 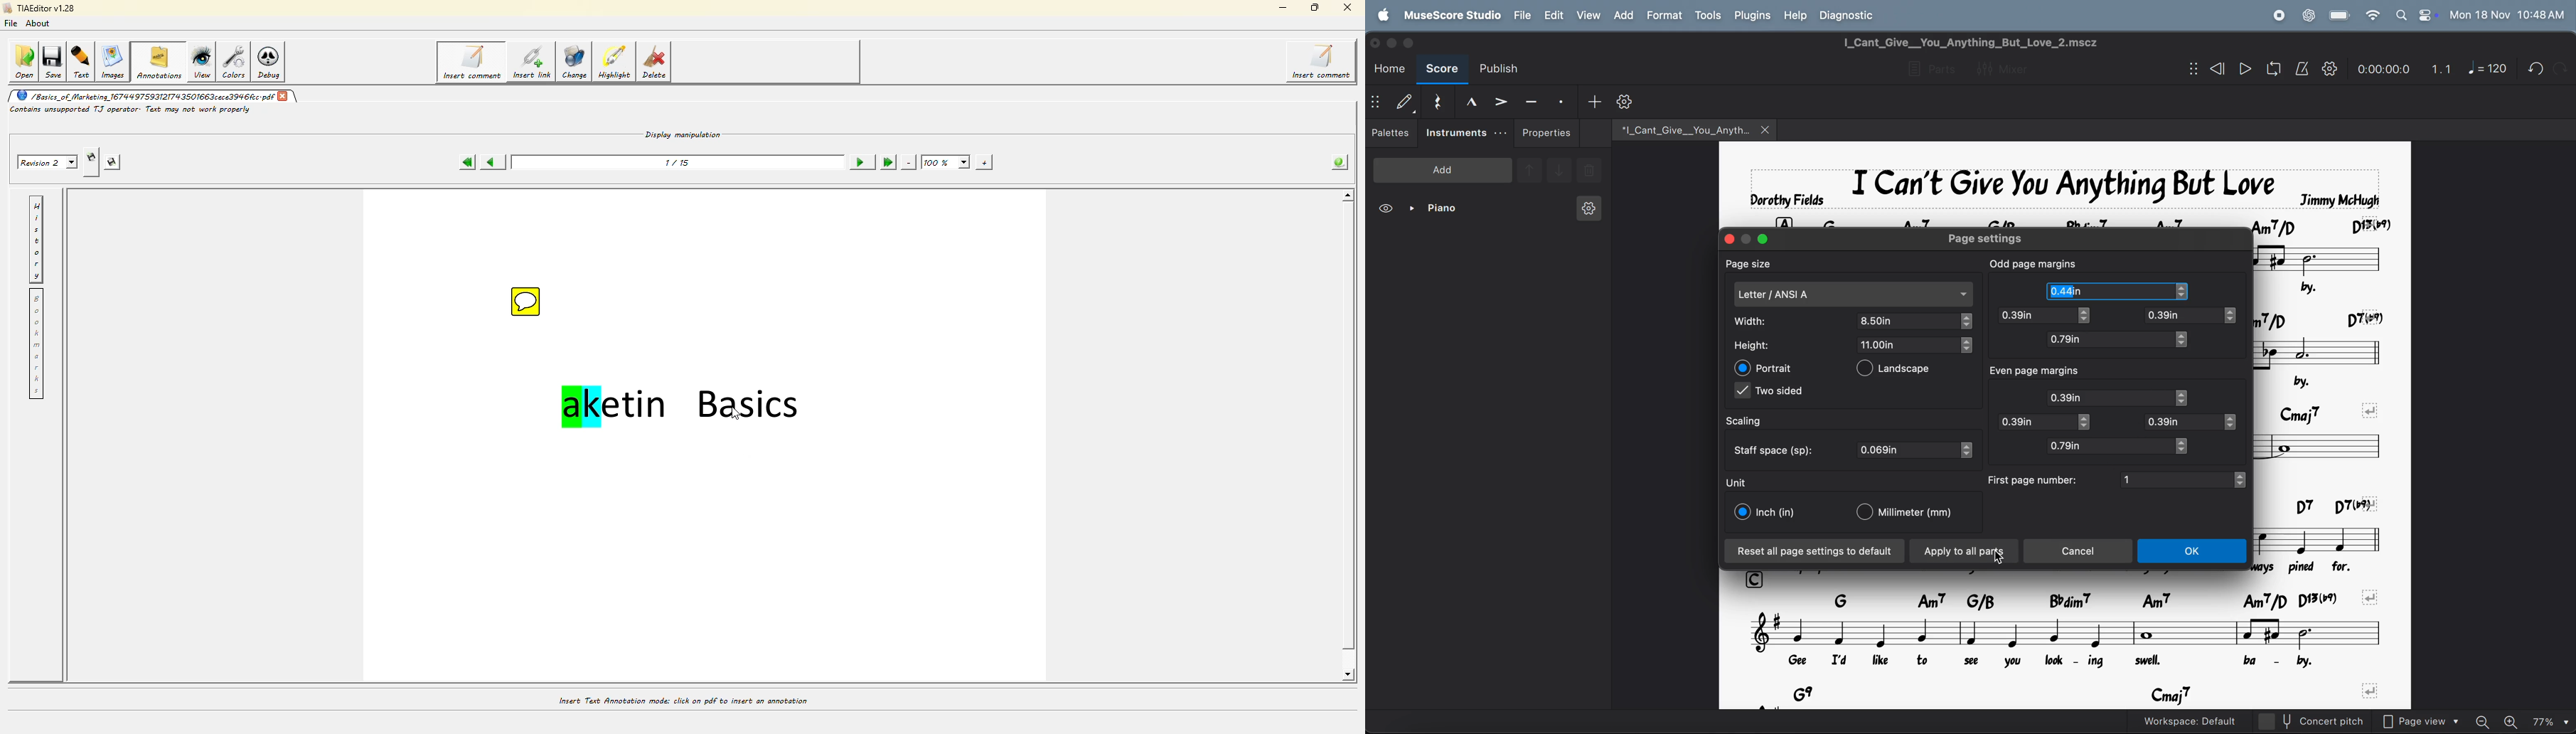 What do you see at coordinates (1587, 211) in the screenshot?
I see `instrument settings` at bounding box center [1587, 211].